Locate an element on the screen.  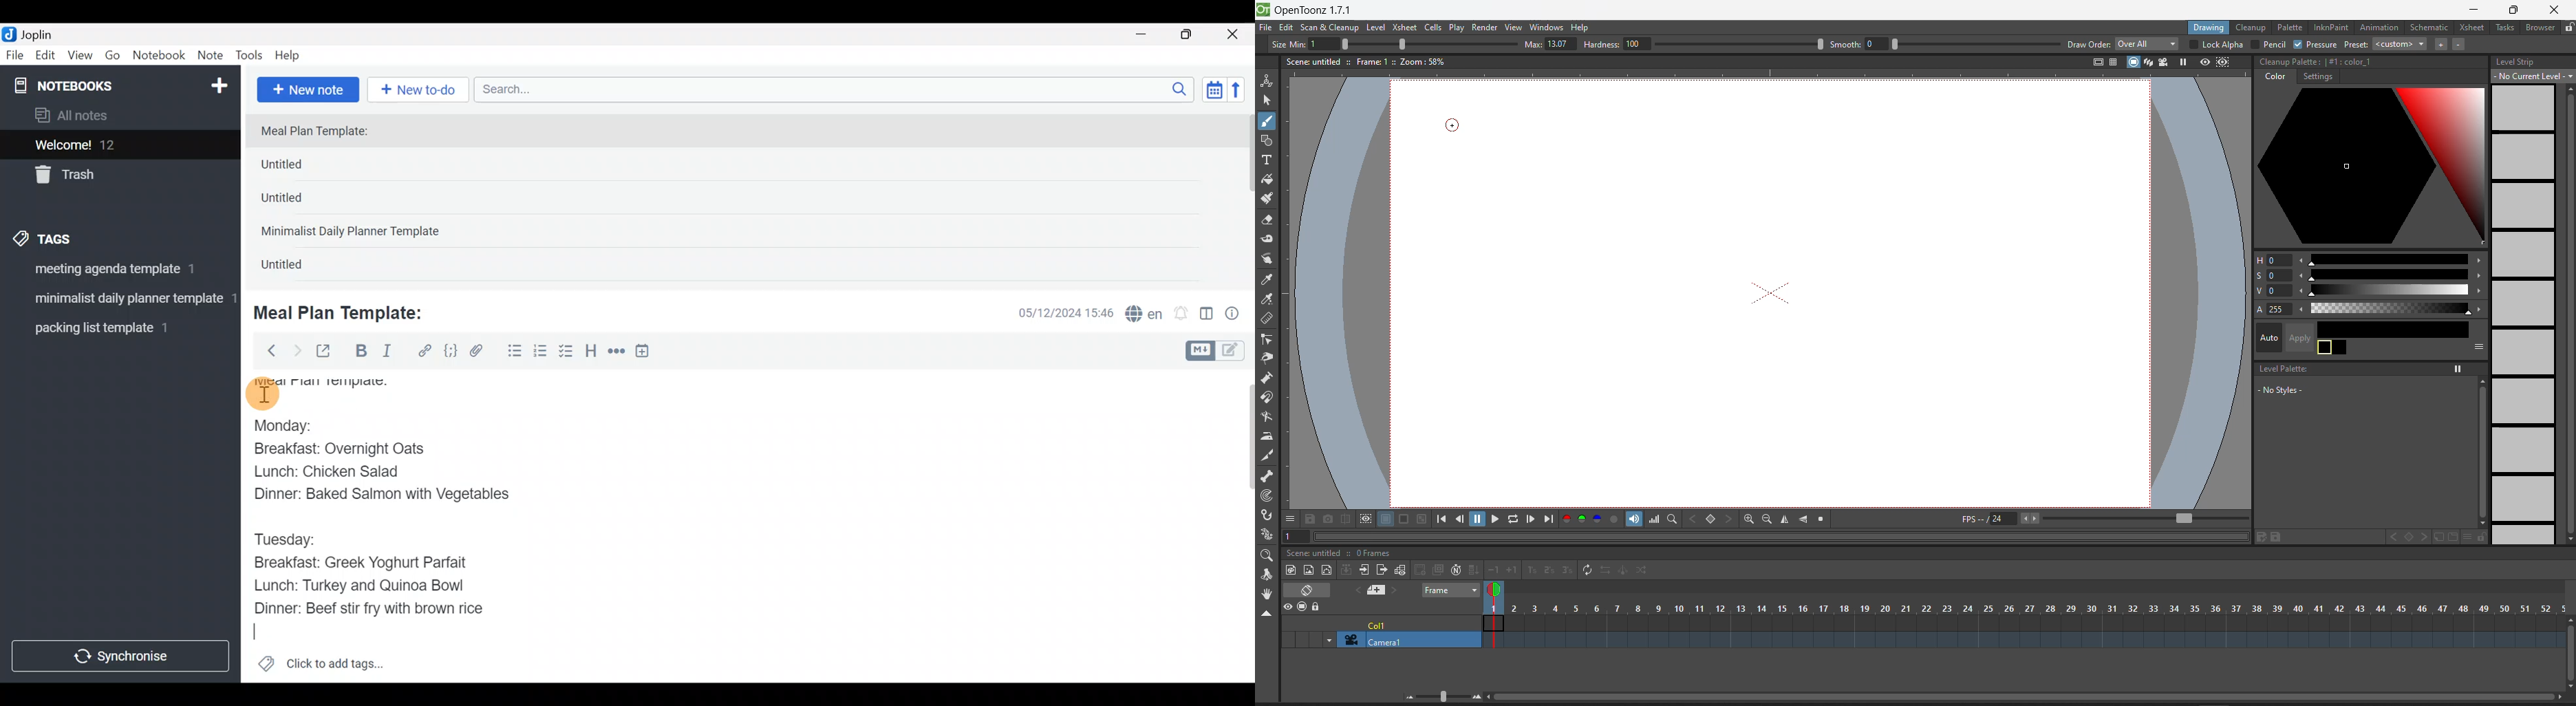
level is located at coordinates (1377, 28).